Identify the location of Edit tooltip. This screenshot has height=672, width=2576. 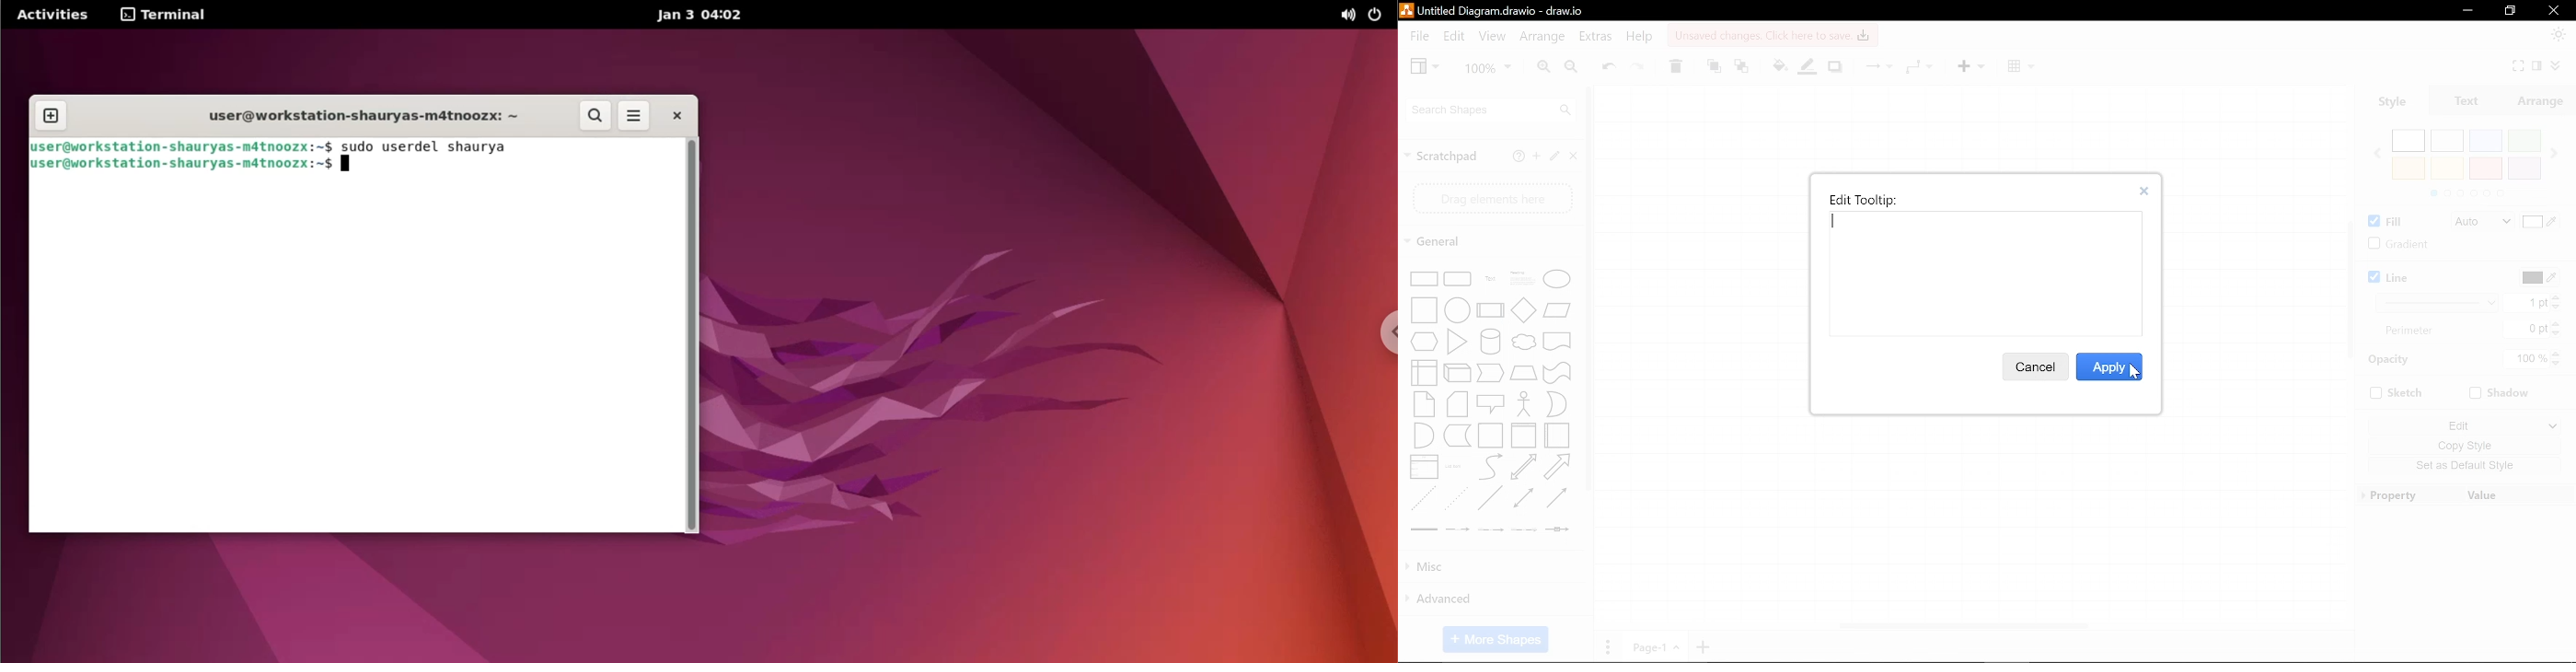
(1863, 198).